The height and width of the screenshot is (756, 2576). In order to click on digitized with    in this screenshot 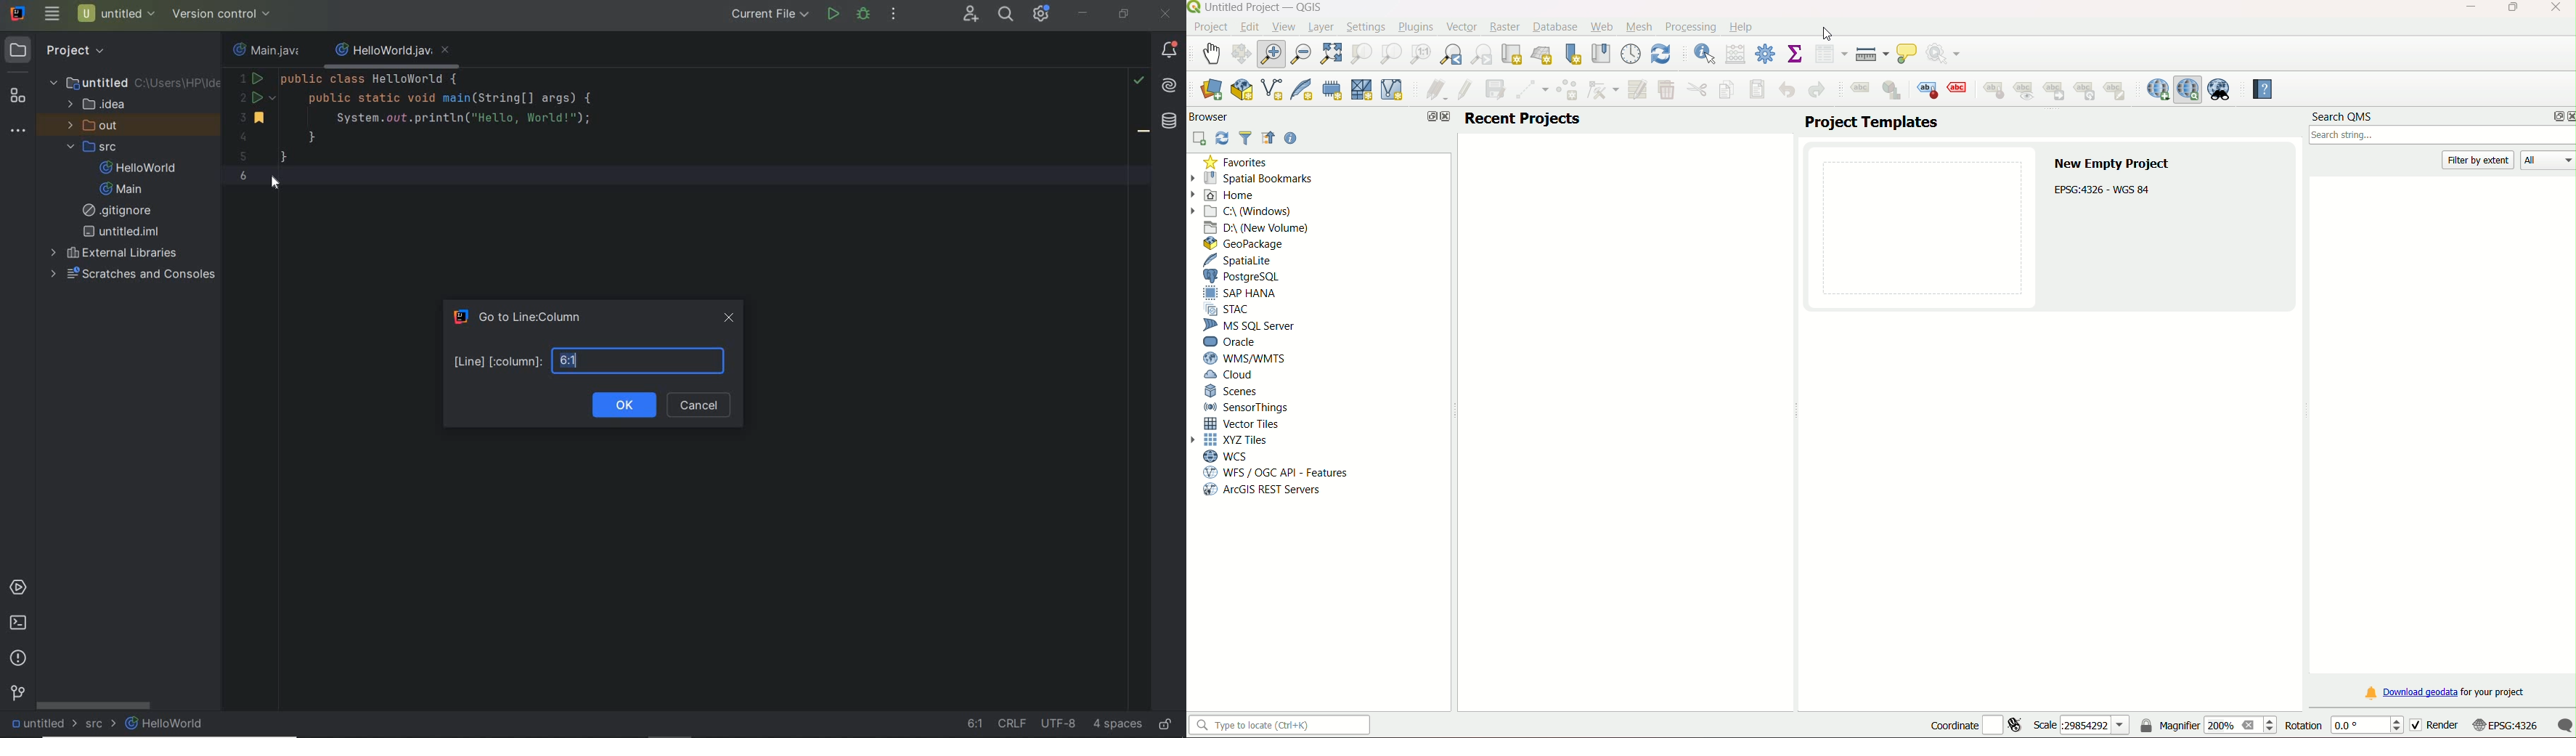, I will do `click(1533, 91)`.